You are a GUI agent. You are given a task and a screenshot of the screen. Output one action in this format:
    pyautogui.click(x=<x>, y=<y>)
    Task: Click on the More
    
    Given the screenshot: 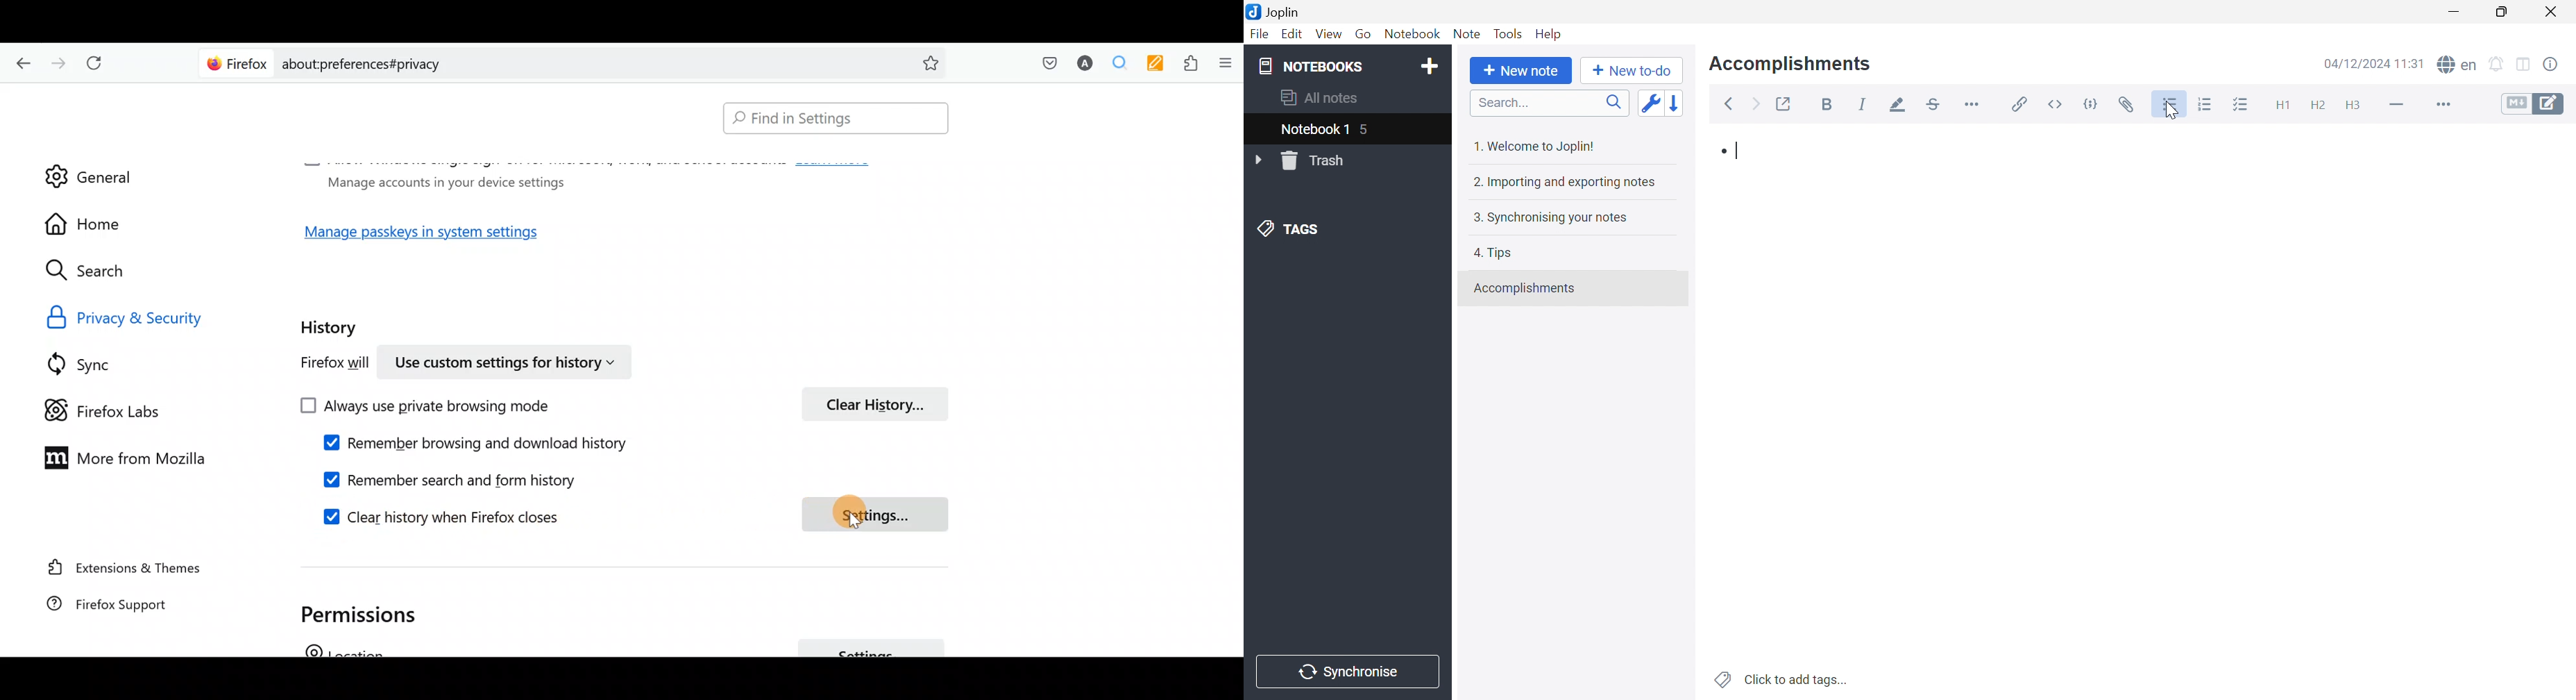 What is the action you would take?
    pyautogui.click(x=2444, y=106)
    